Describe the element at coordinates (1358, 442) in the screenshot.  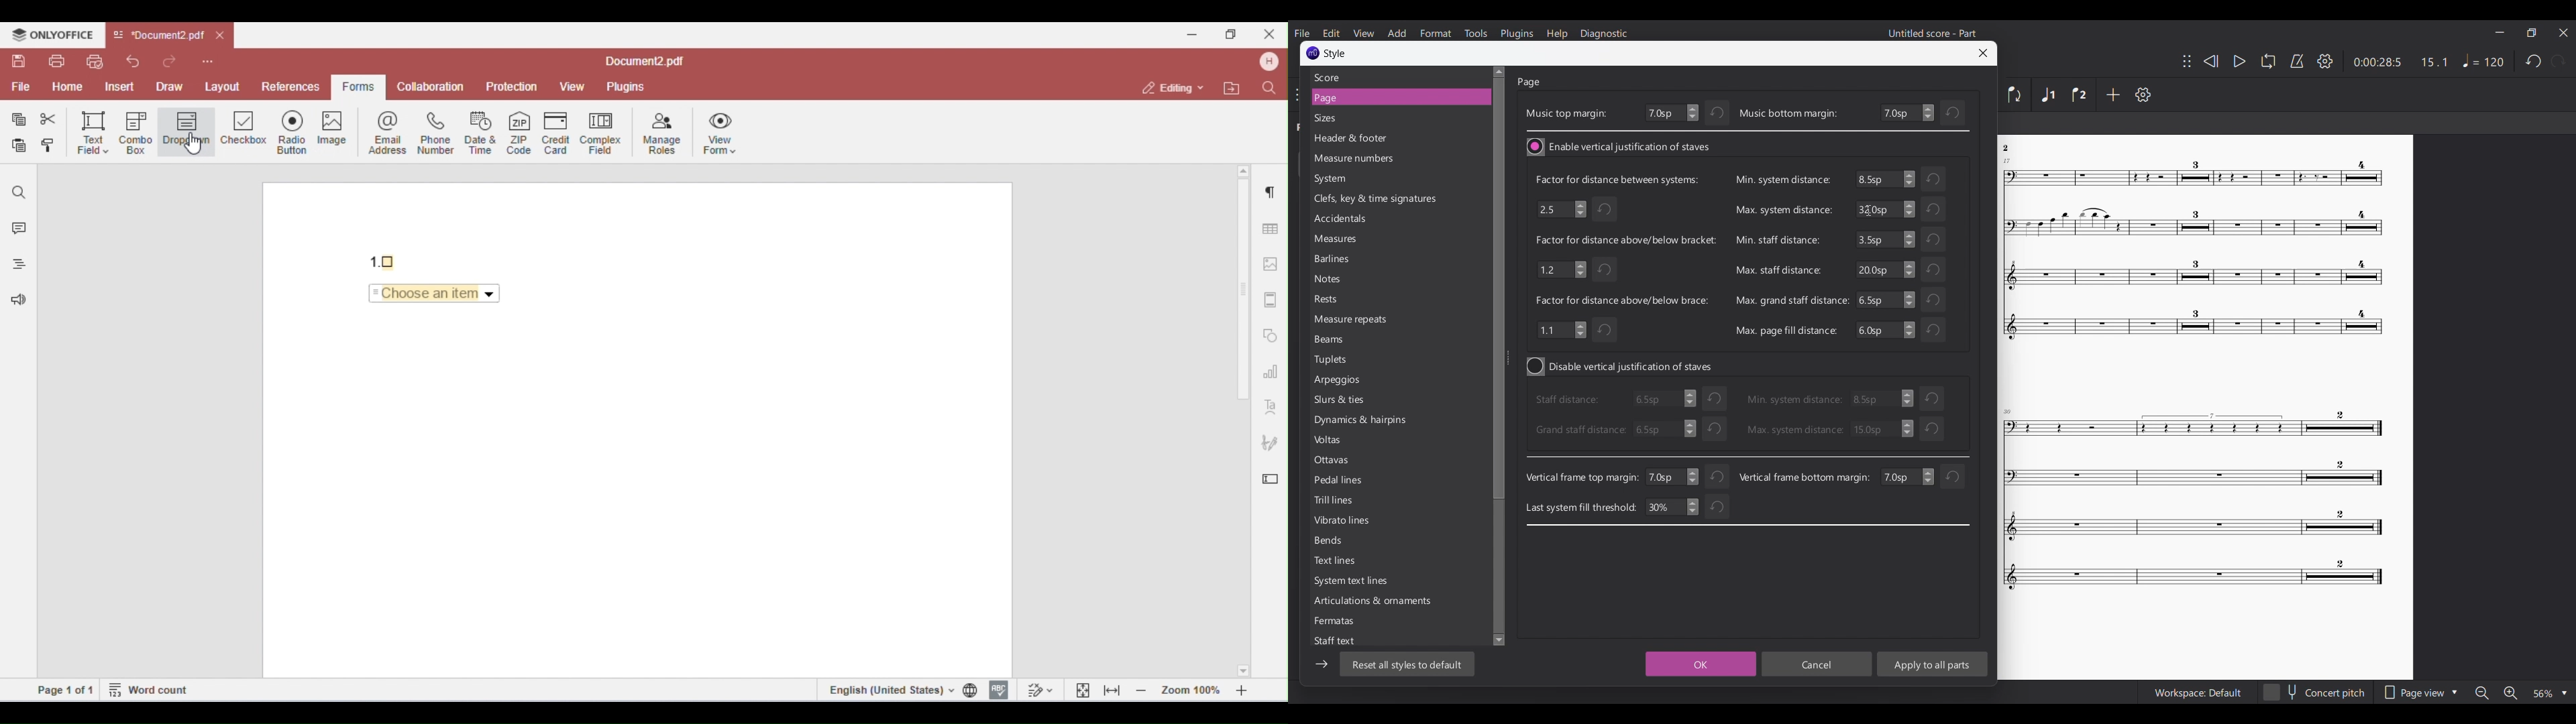
I see `Volts` at that location.